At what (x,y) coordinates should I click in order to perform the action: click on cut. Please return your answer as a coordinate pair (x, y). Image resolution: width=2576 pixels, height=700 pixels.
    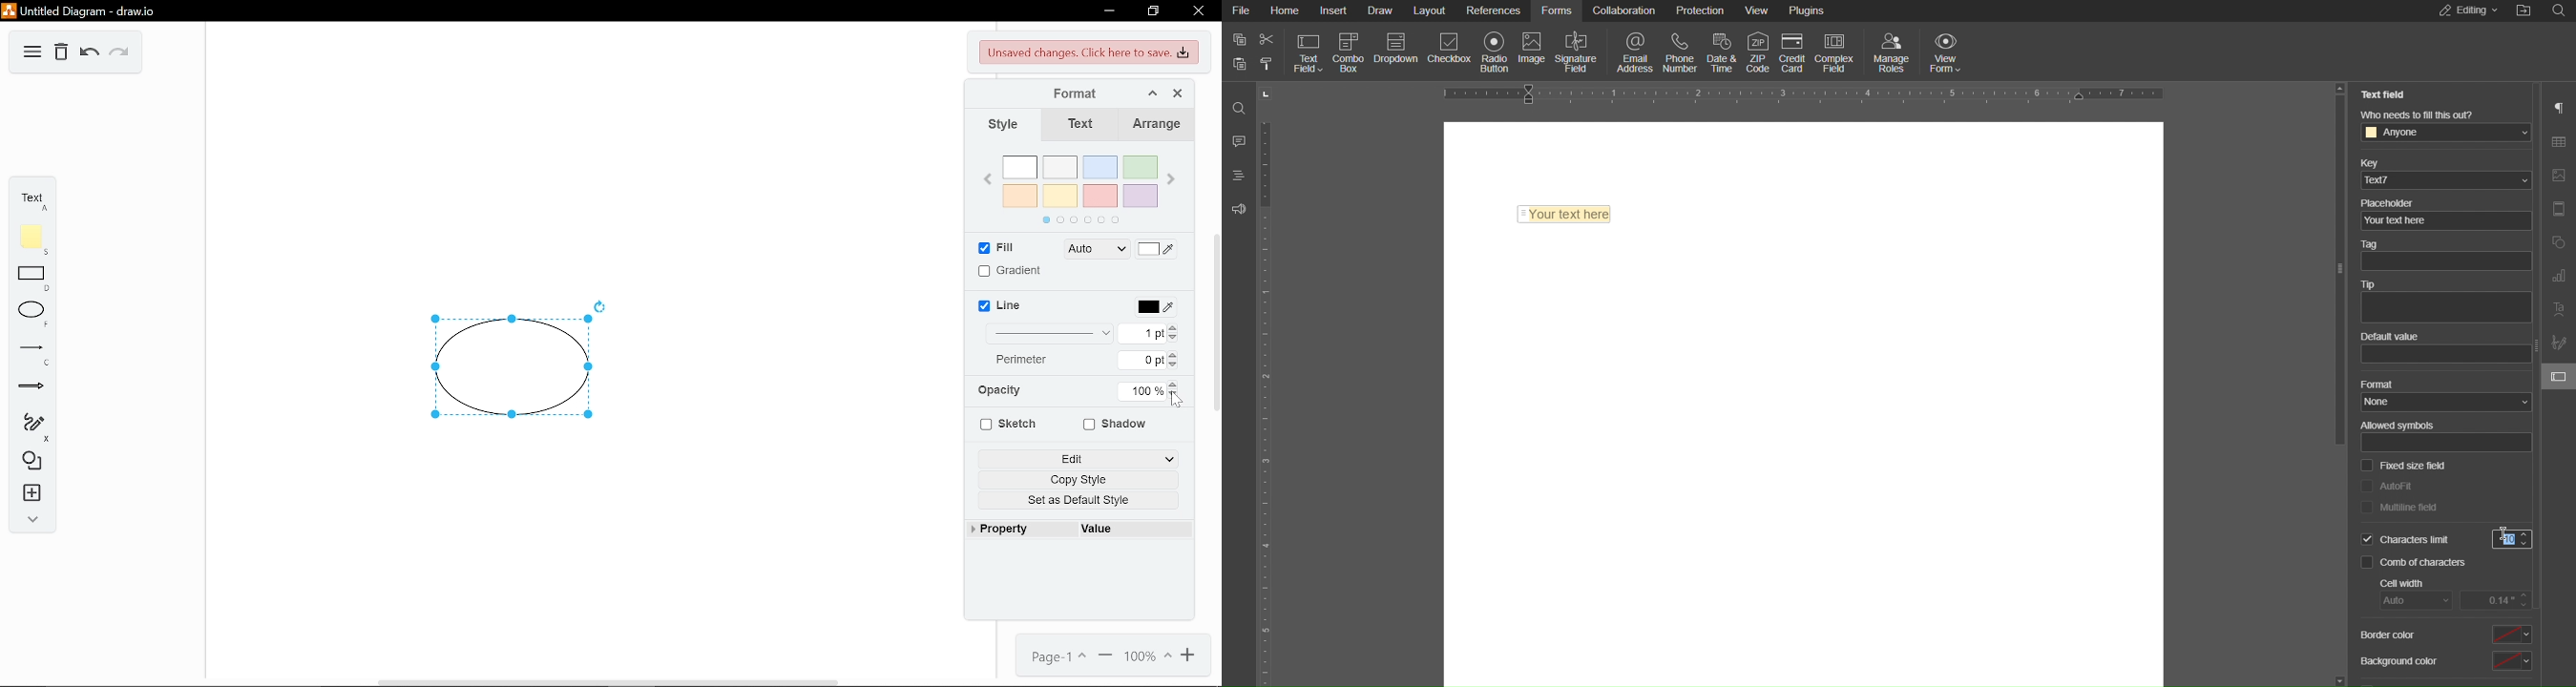
    Looking at the image, I should click on (1268, 39).